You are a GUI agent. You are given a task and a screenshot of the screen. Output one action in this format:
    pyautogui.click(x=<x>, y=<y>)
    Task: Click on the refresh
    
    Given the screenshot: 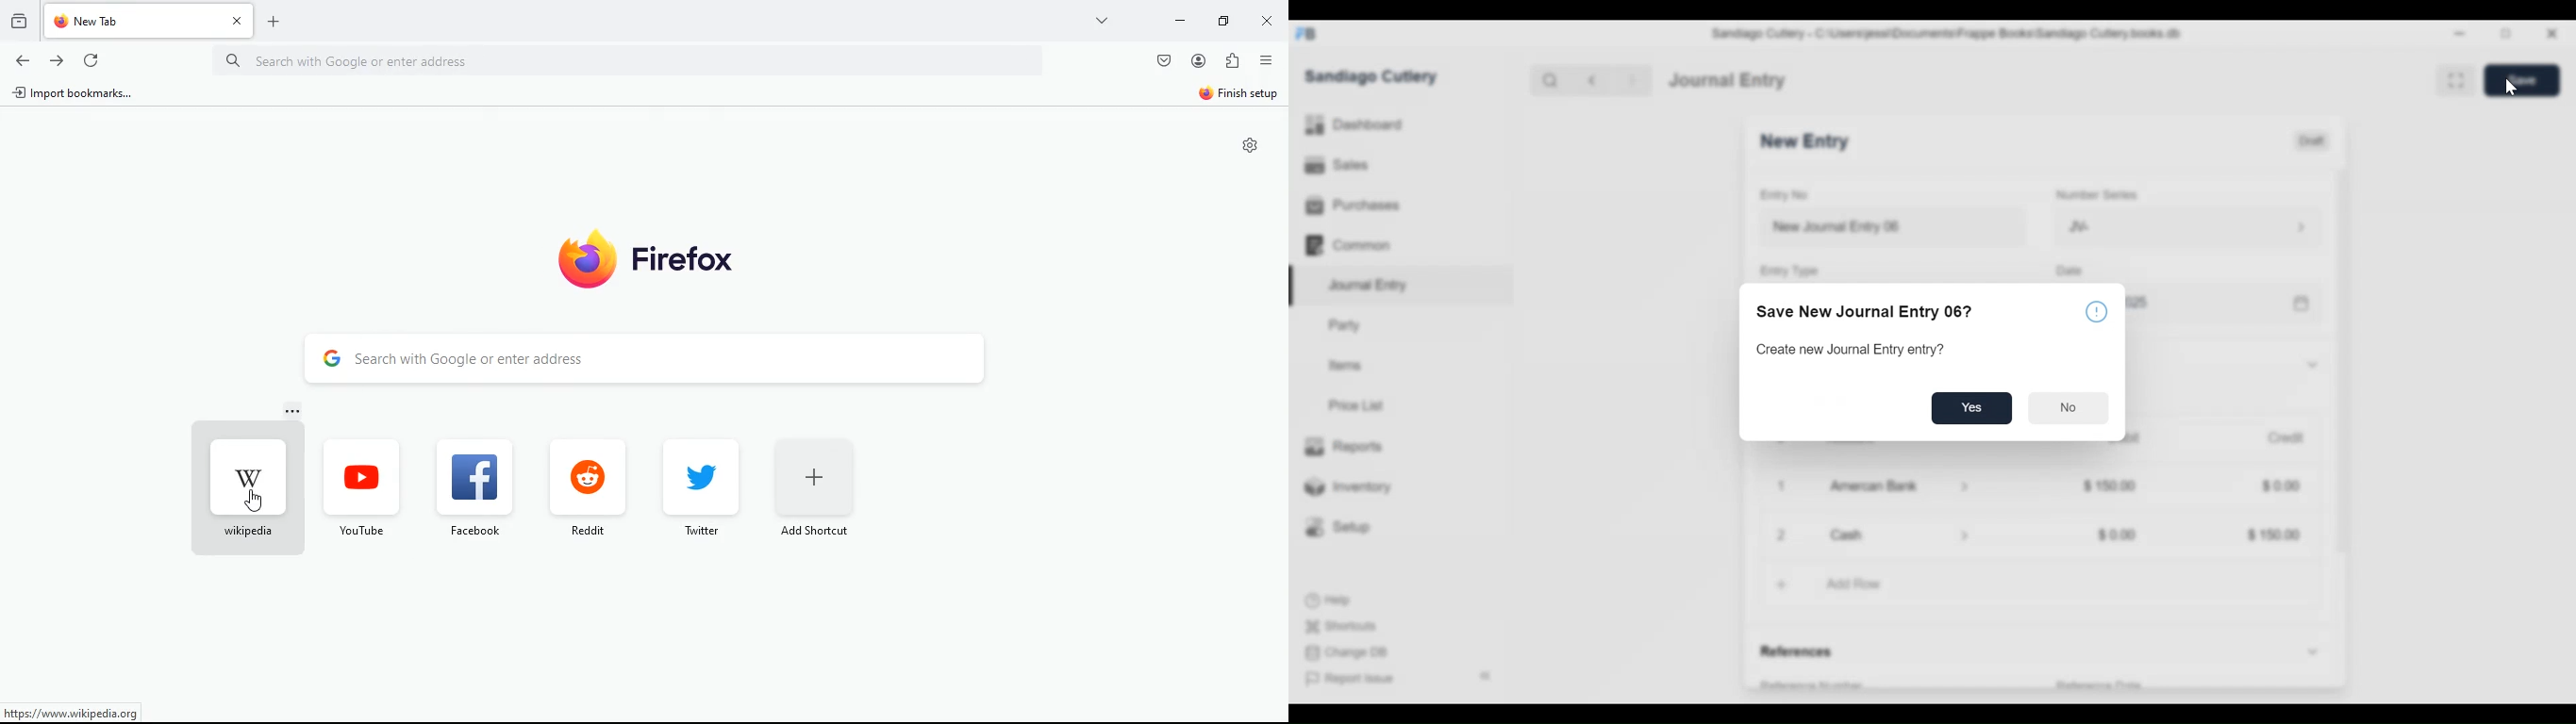 What is the action you would take?
    pyautogui.click(x=91, y=62)
    